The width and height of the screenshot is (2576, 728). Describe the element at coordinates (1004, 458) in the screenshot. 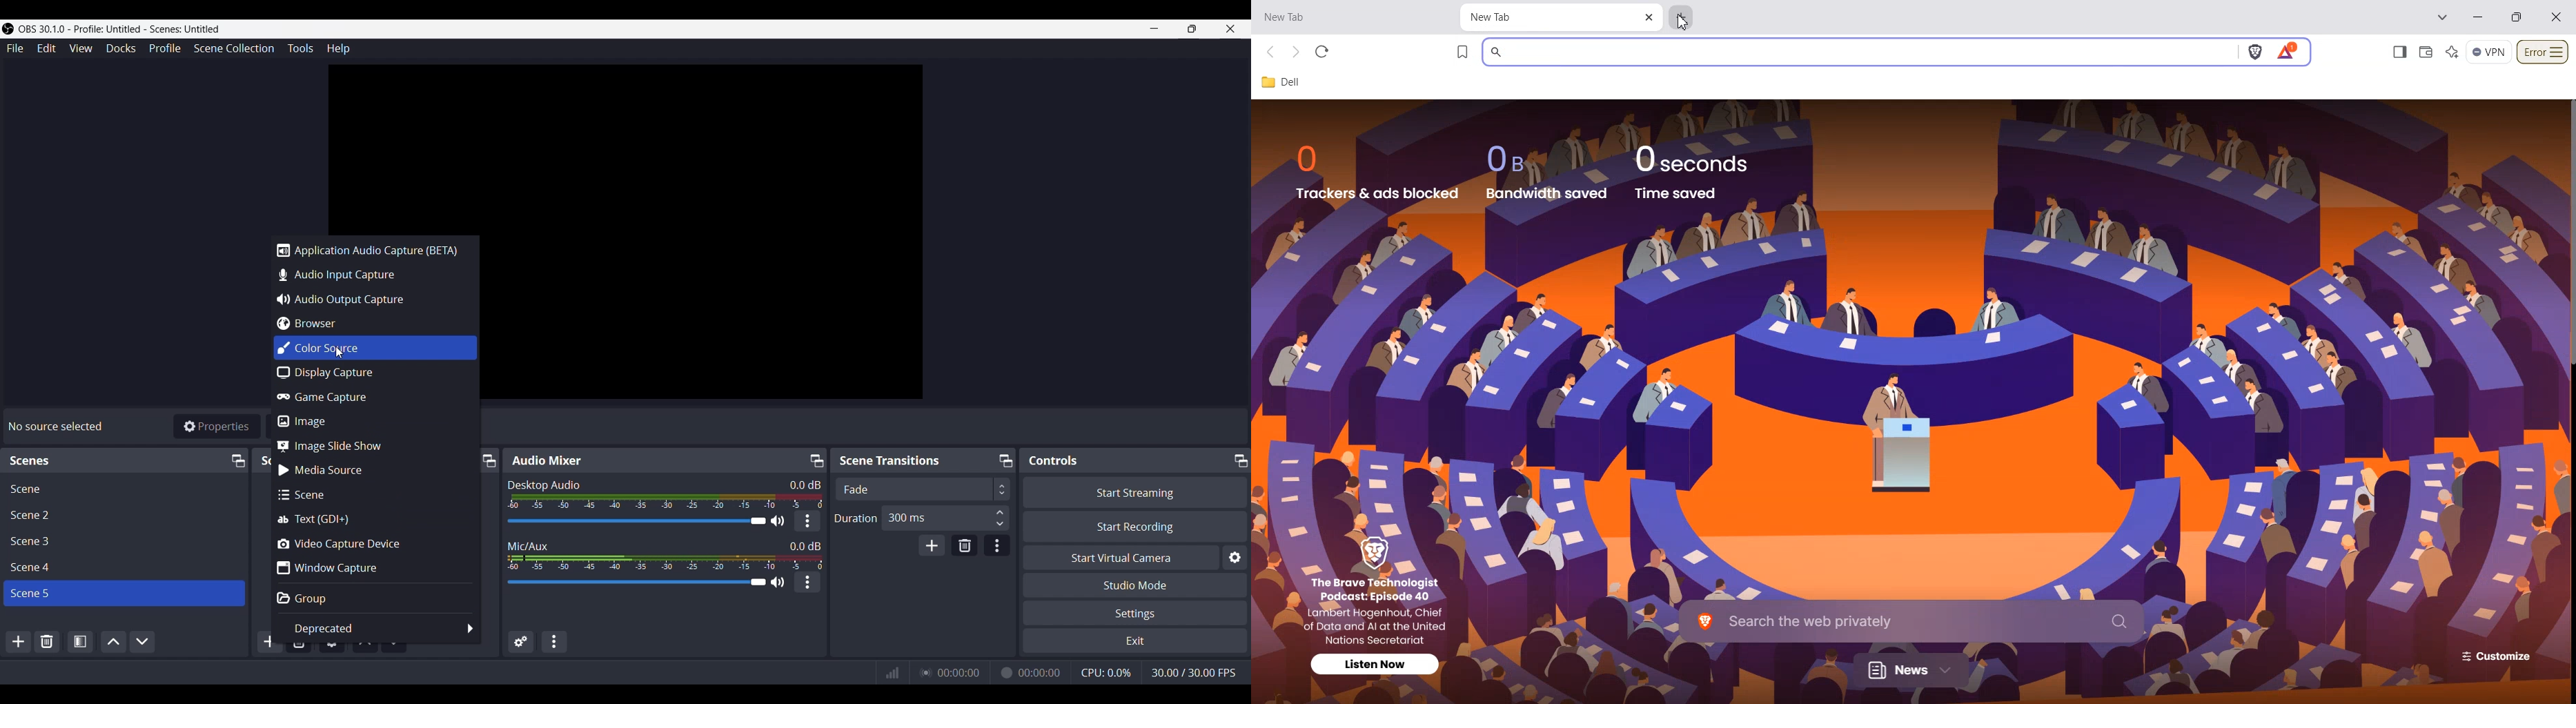

I see `Maximize` at that location.